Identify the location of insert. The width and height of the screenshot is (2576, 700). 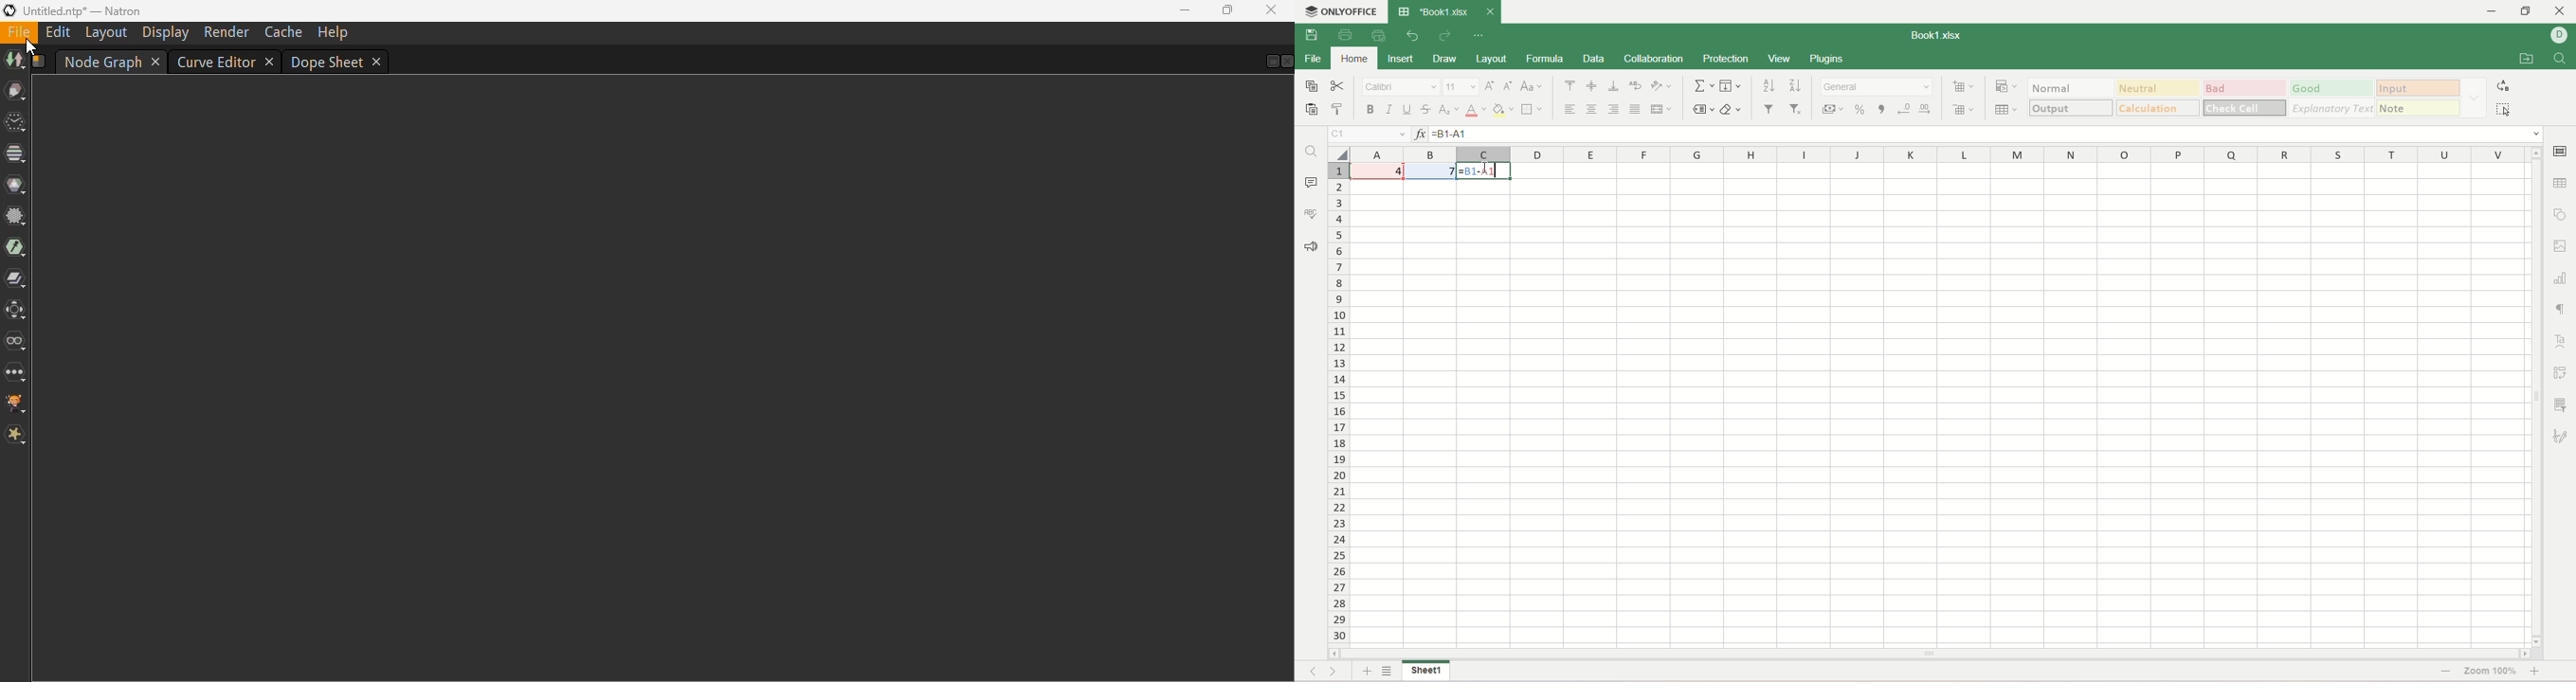
(1403, 59).